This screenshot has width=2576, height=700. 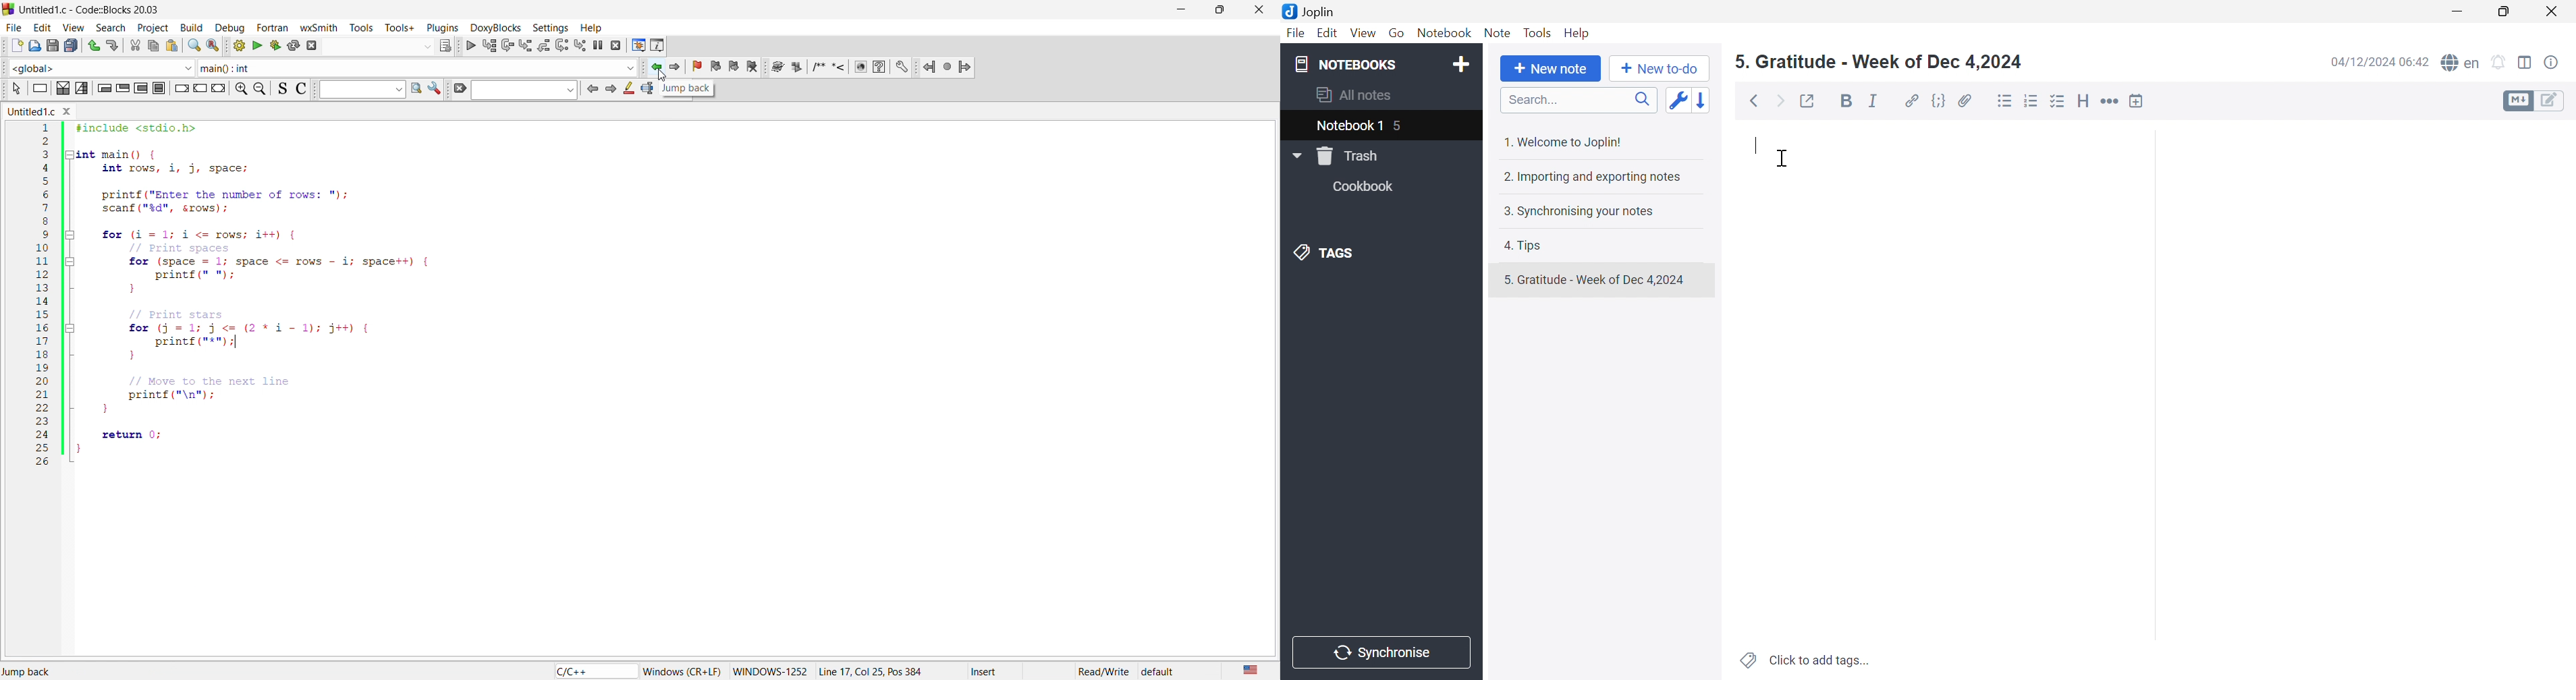 What do you see at coordinates (1802, 662) in the screenshot?
I see `Click to add tags` at bounding box center [1802, 662].